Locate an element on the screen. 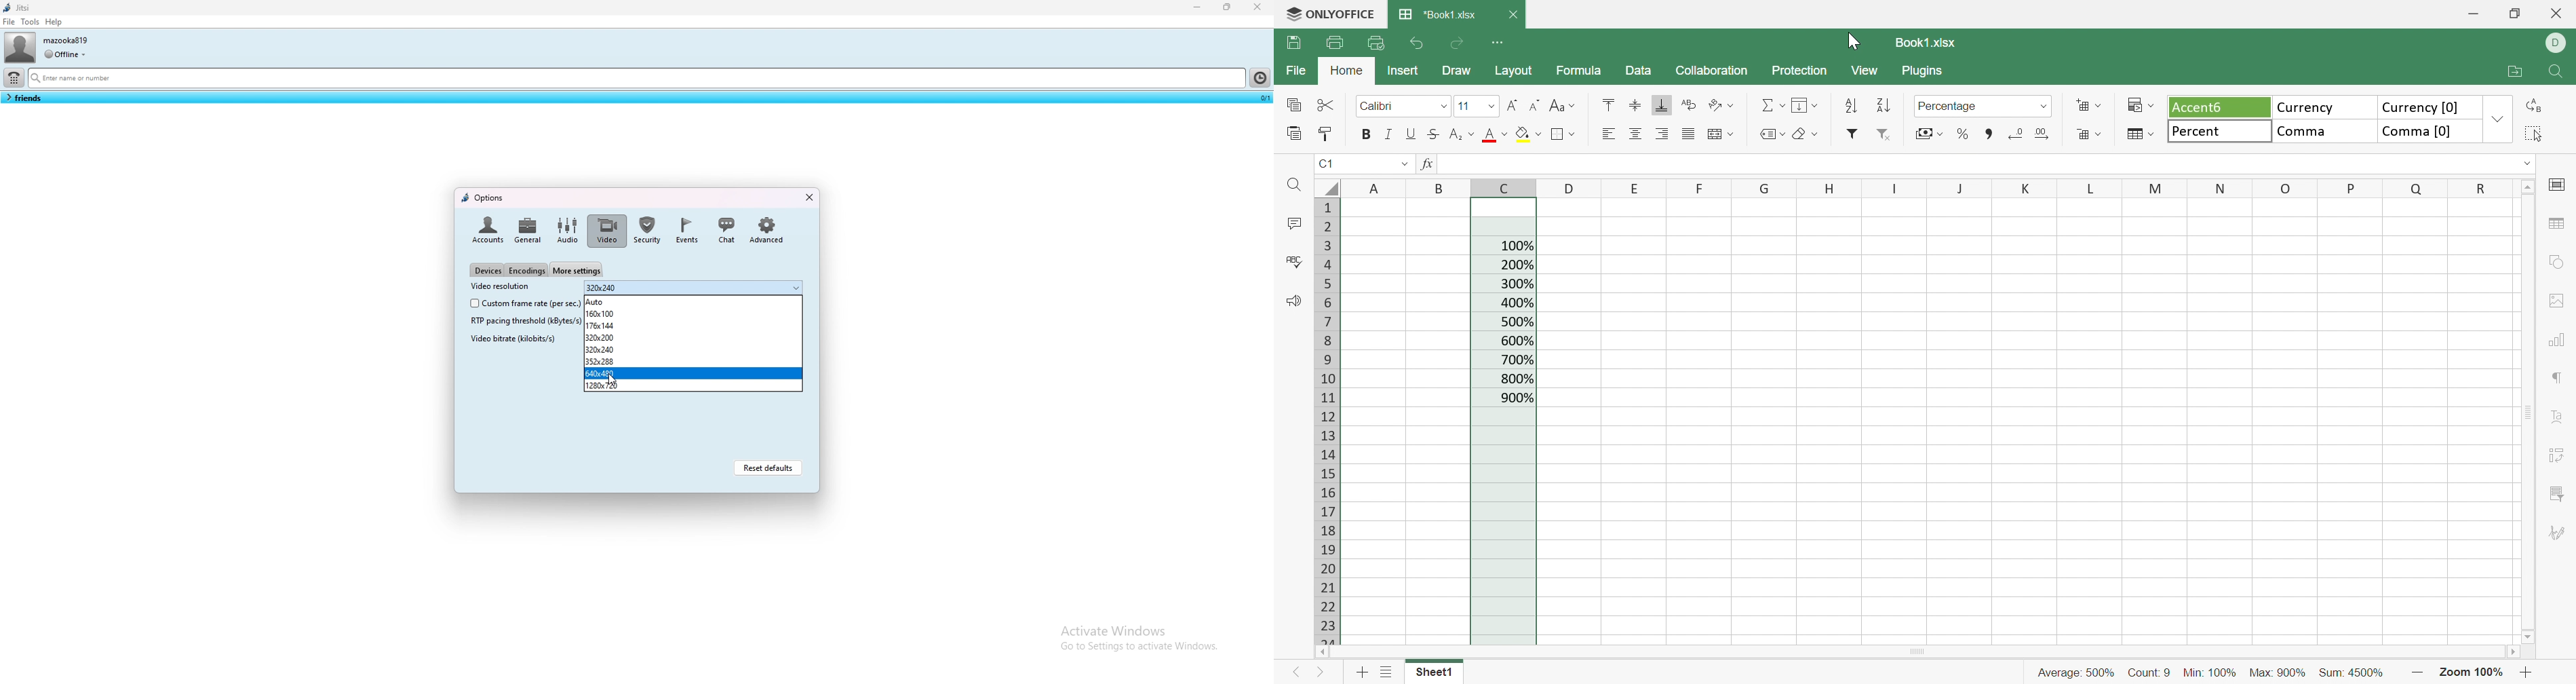  search bar is located at coordinates (636, 79).